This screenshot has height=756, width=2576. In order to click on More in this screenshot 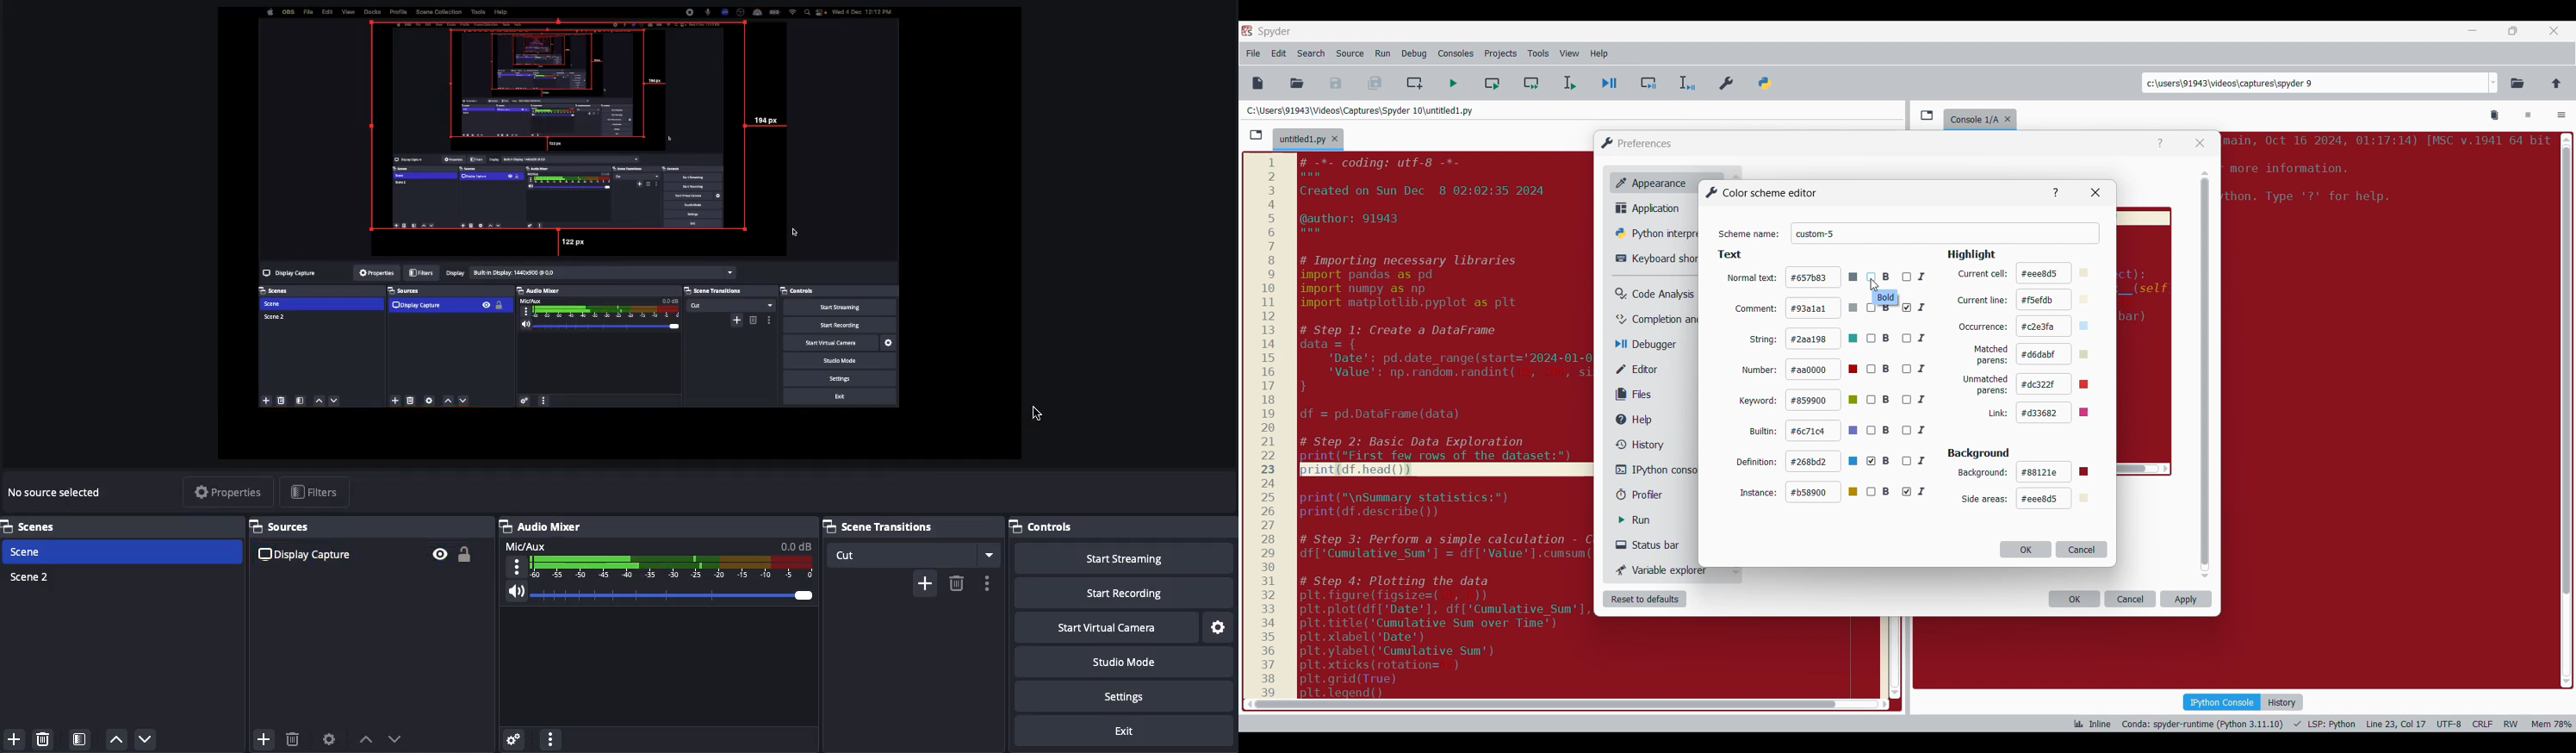, I will do `click(549, 737)`.